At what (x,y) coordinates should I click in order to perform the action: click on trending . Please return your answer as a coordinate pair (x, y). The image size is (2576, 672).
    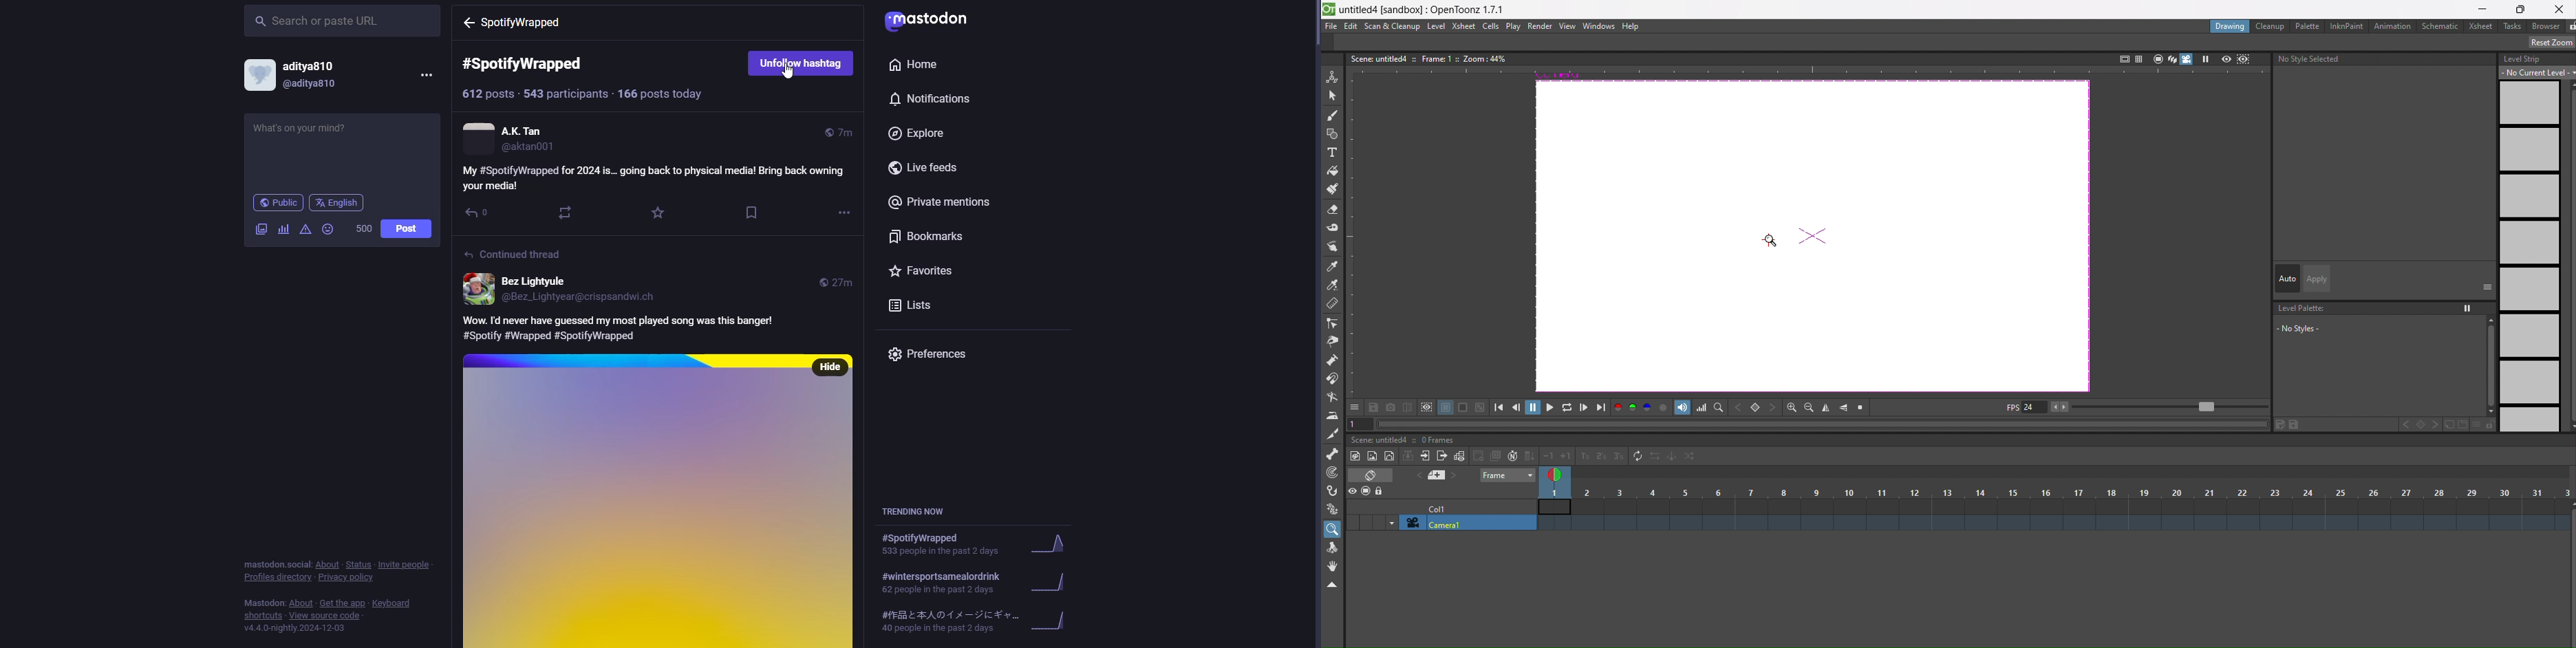
    Looking at the image, I should click on (974, 546).